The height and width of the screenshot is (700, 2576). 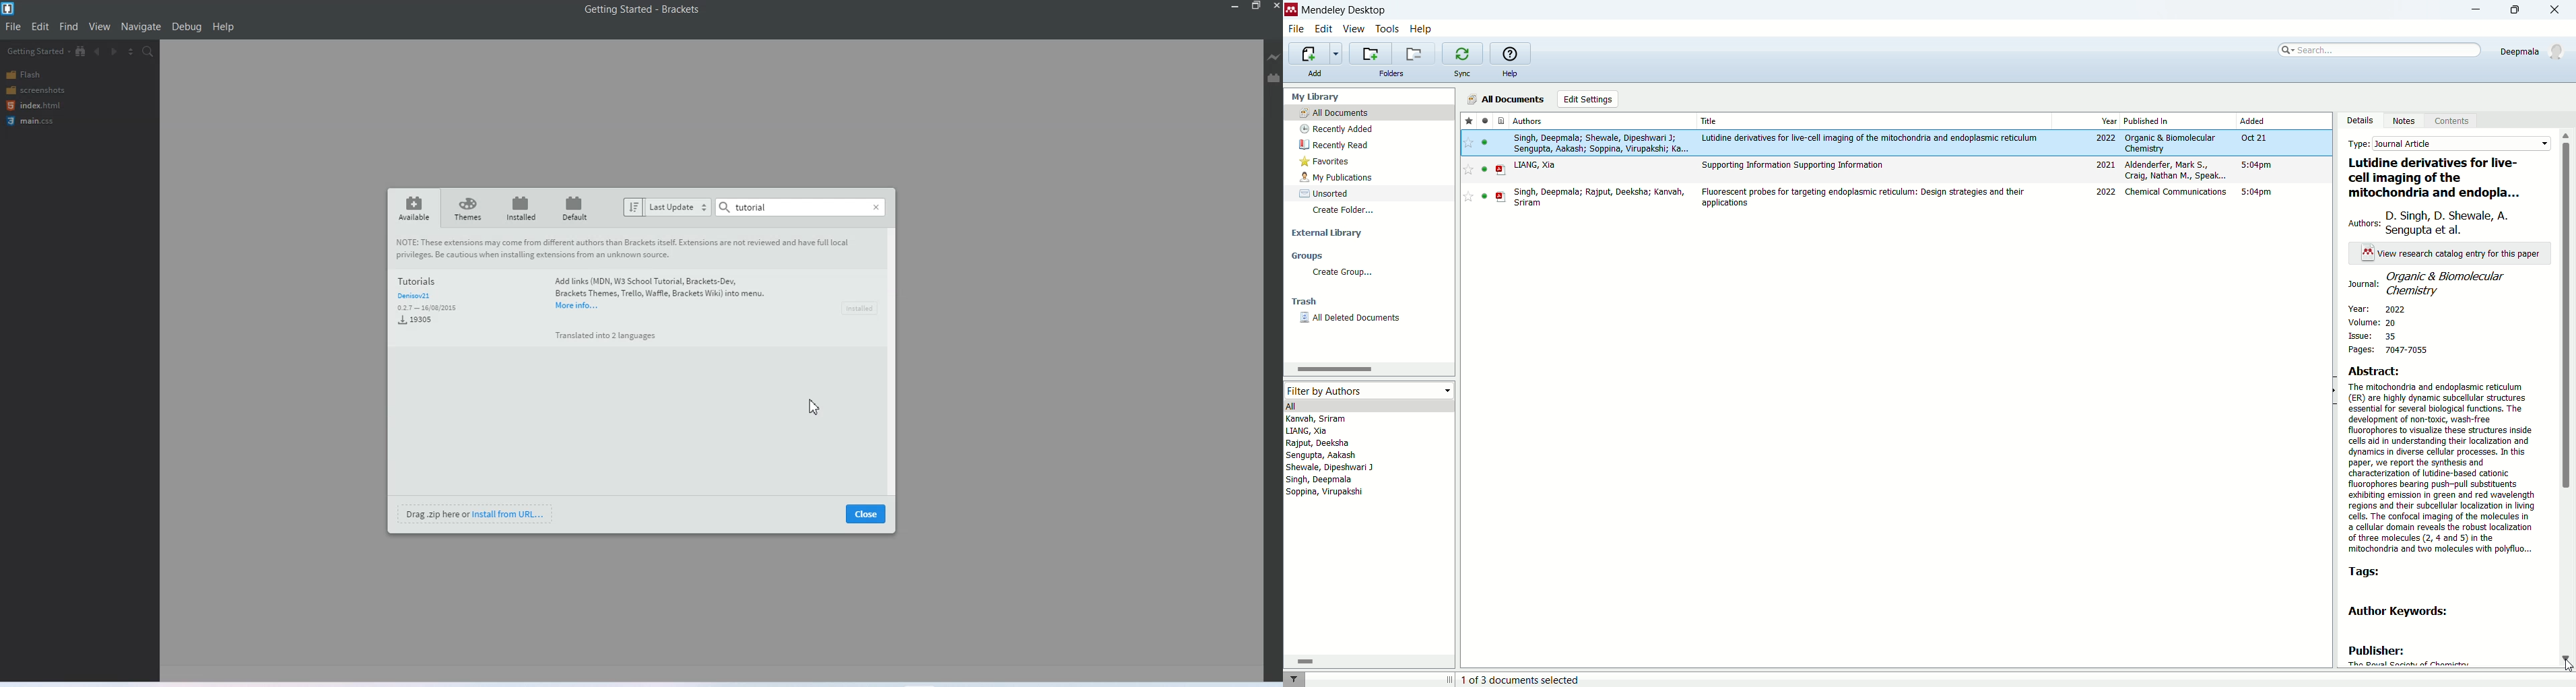 I want to click on kanvah, sriram, so click(x=1317, y=419).